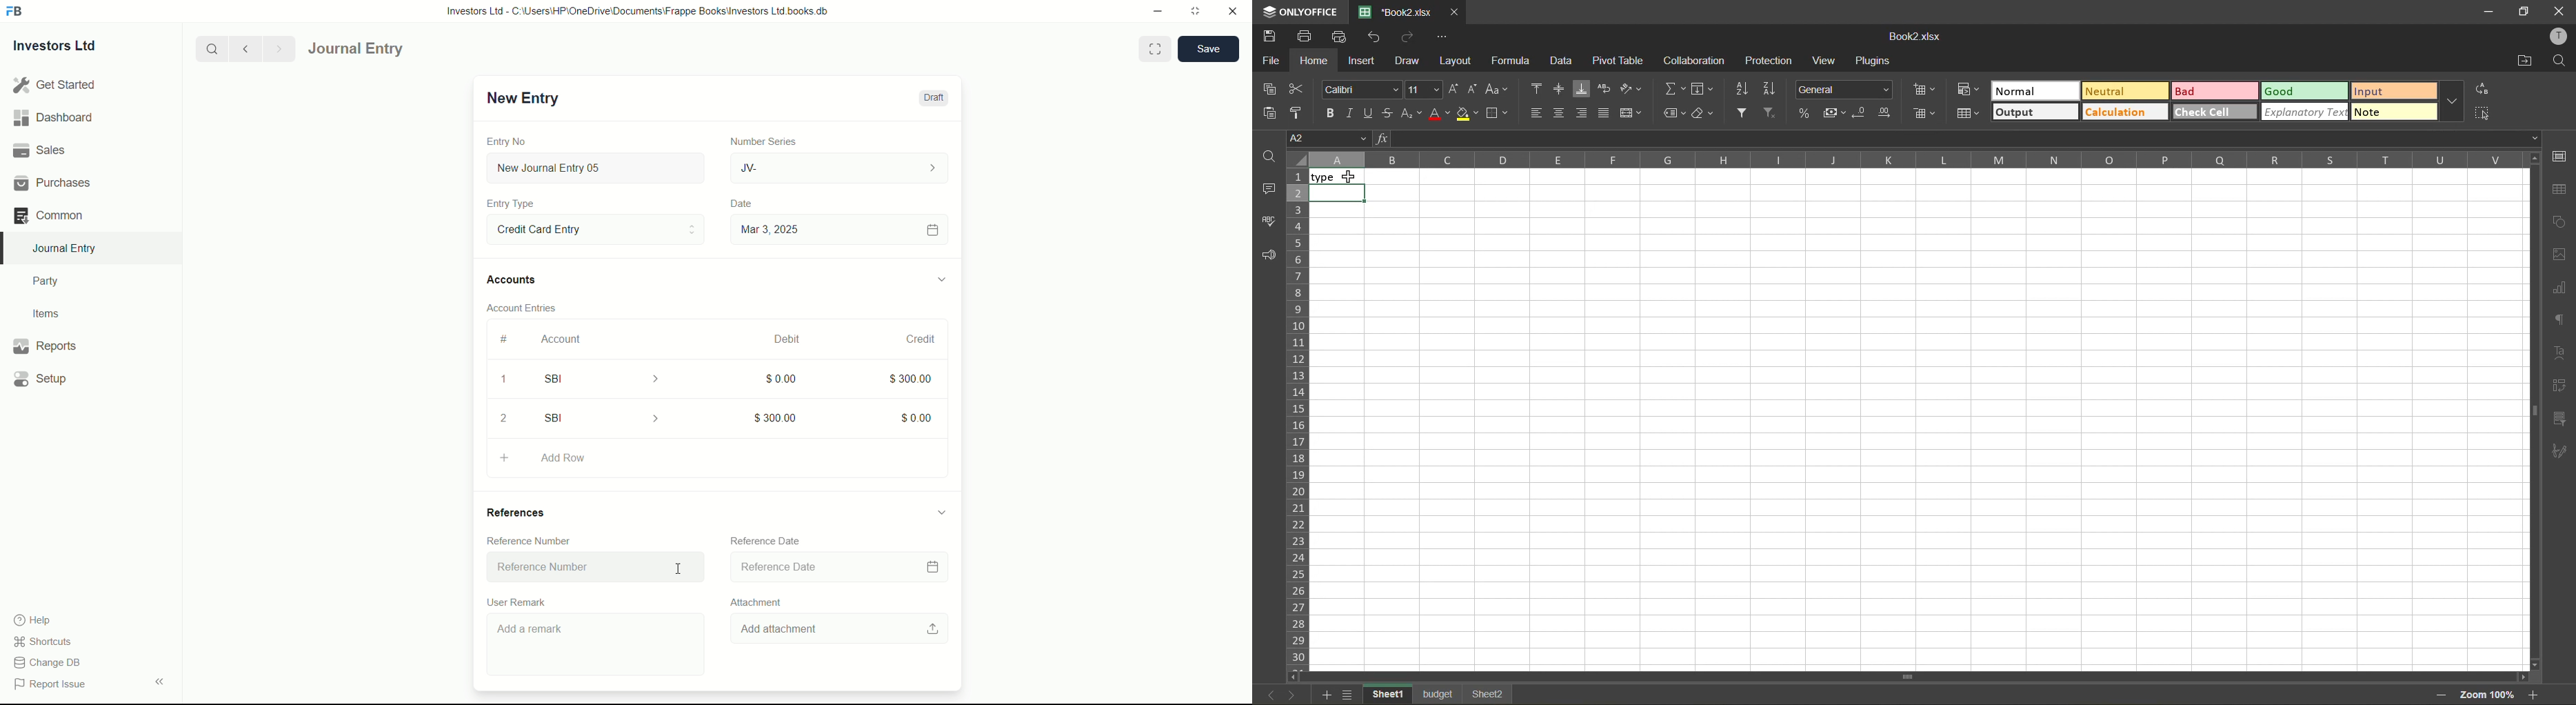 The width and height of the screenshot is (2576, 728). Describe the element at coordinates (590, 564) in the screenshot. I see `Reference Number` at that location.